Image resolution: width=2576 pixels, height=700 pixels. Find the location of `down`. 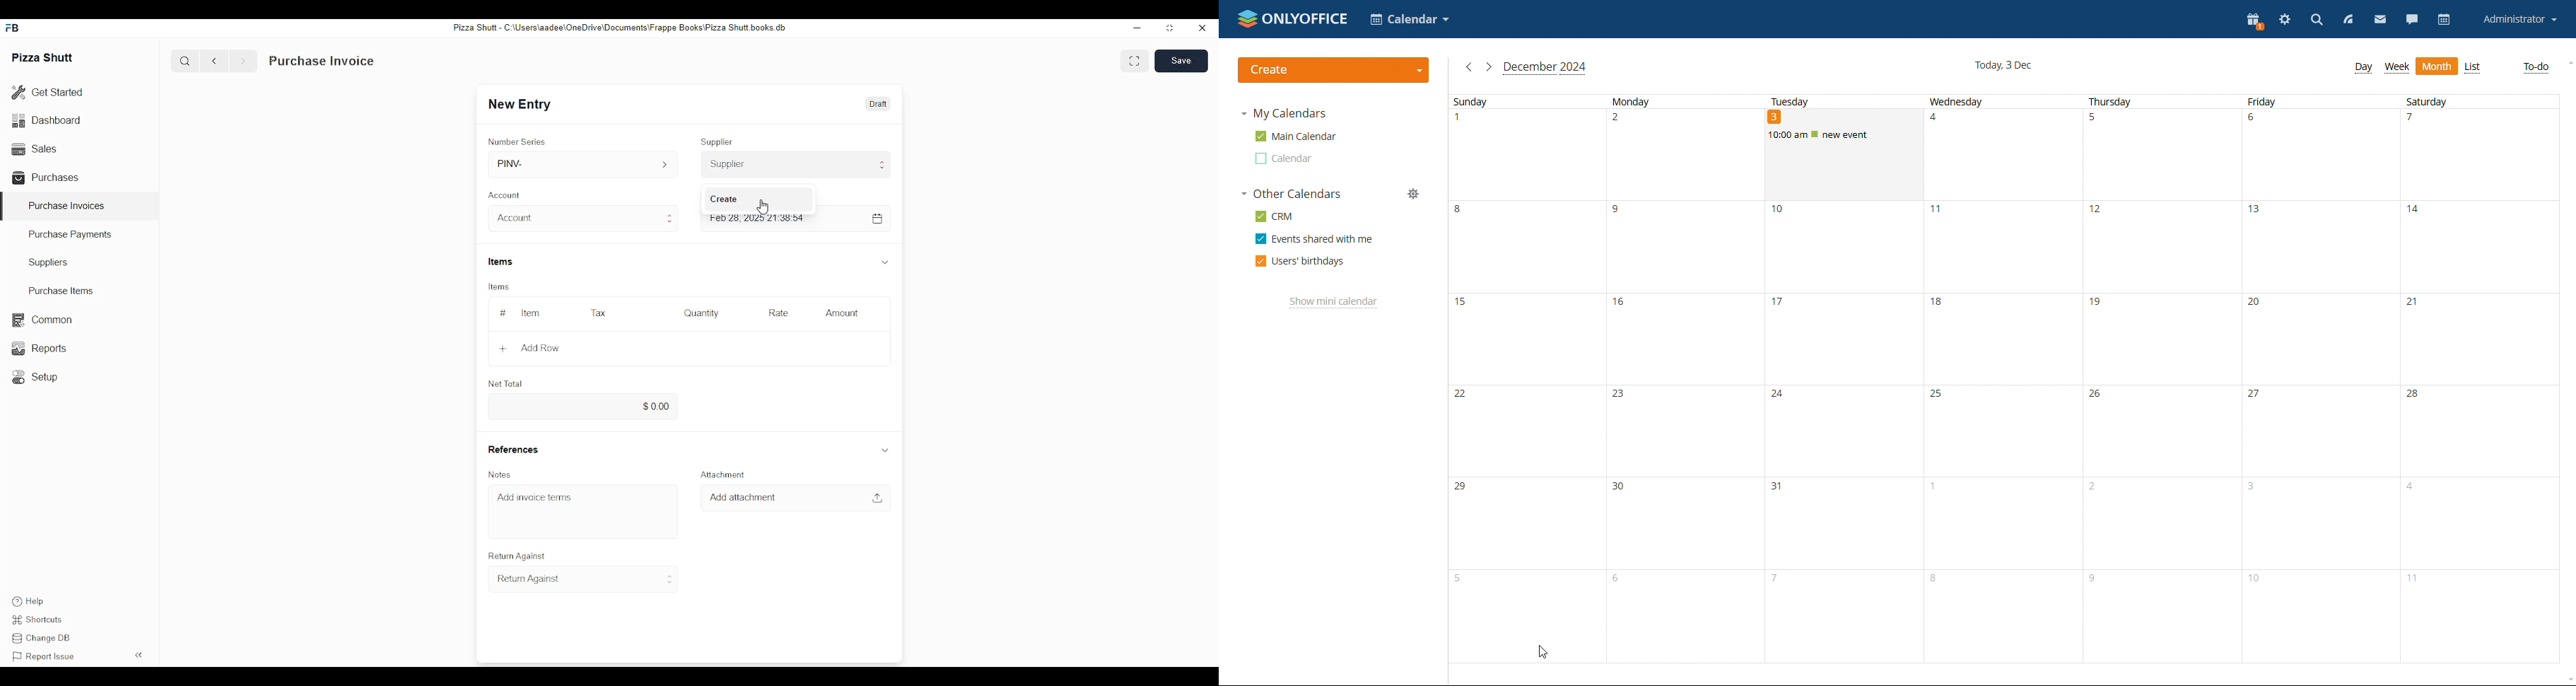

down is located at coordinates (884, 262).